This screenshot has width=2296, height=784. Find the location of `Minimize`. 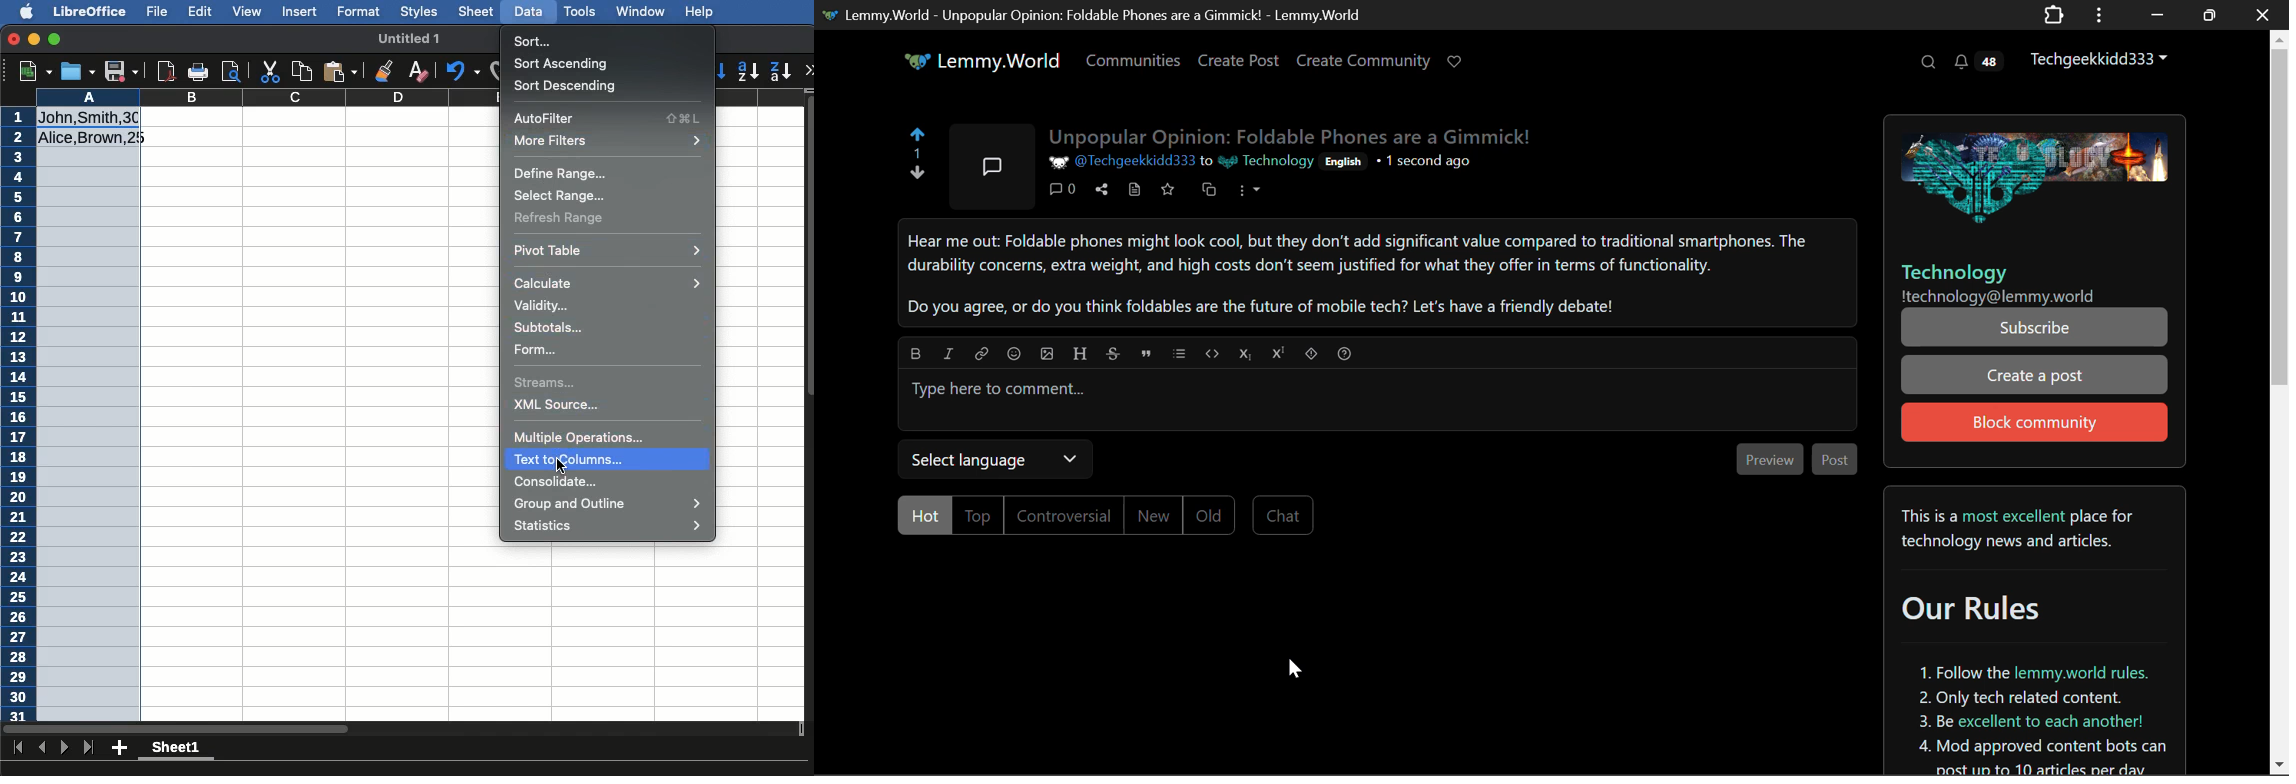

Minimize is located at coordinates (34, 38).